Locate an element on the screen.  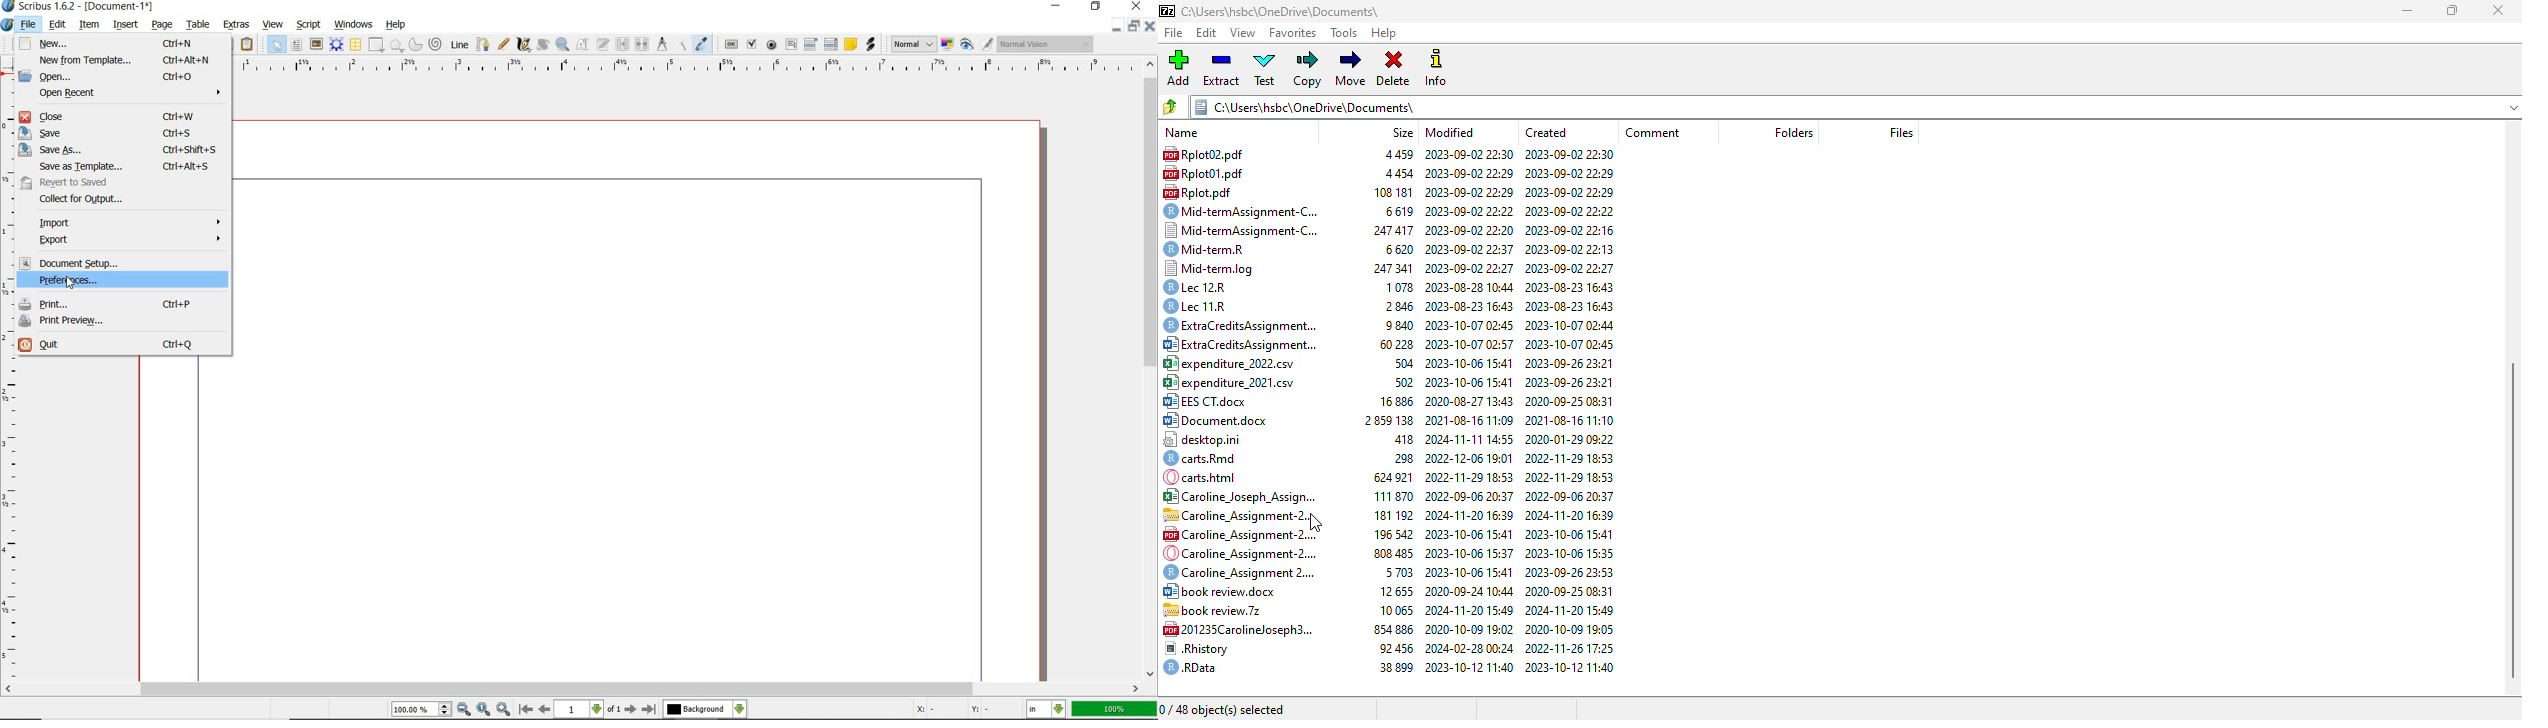
scrollbar is located at coordinates (572, 690).